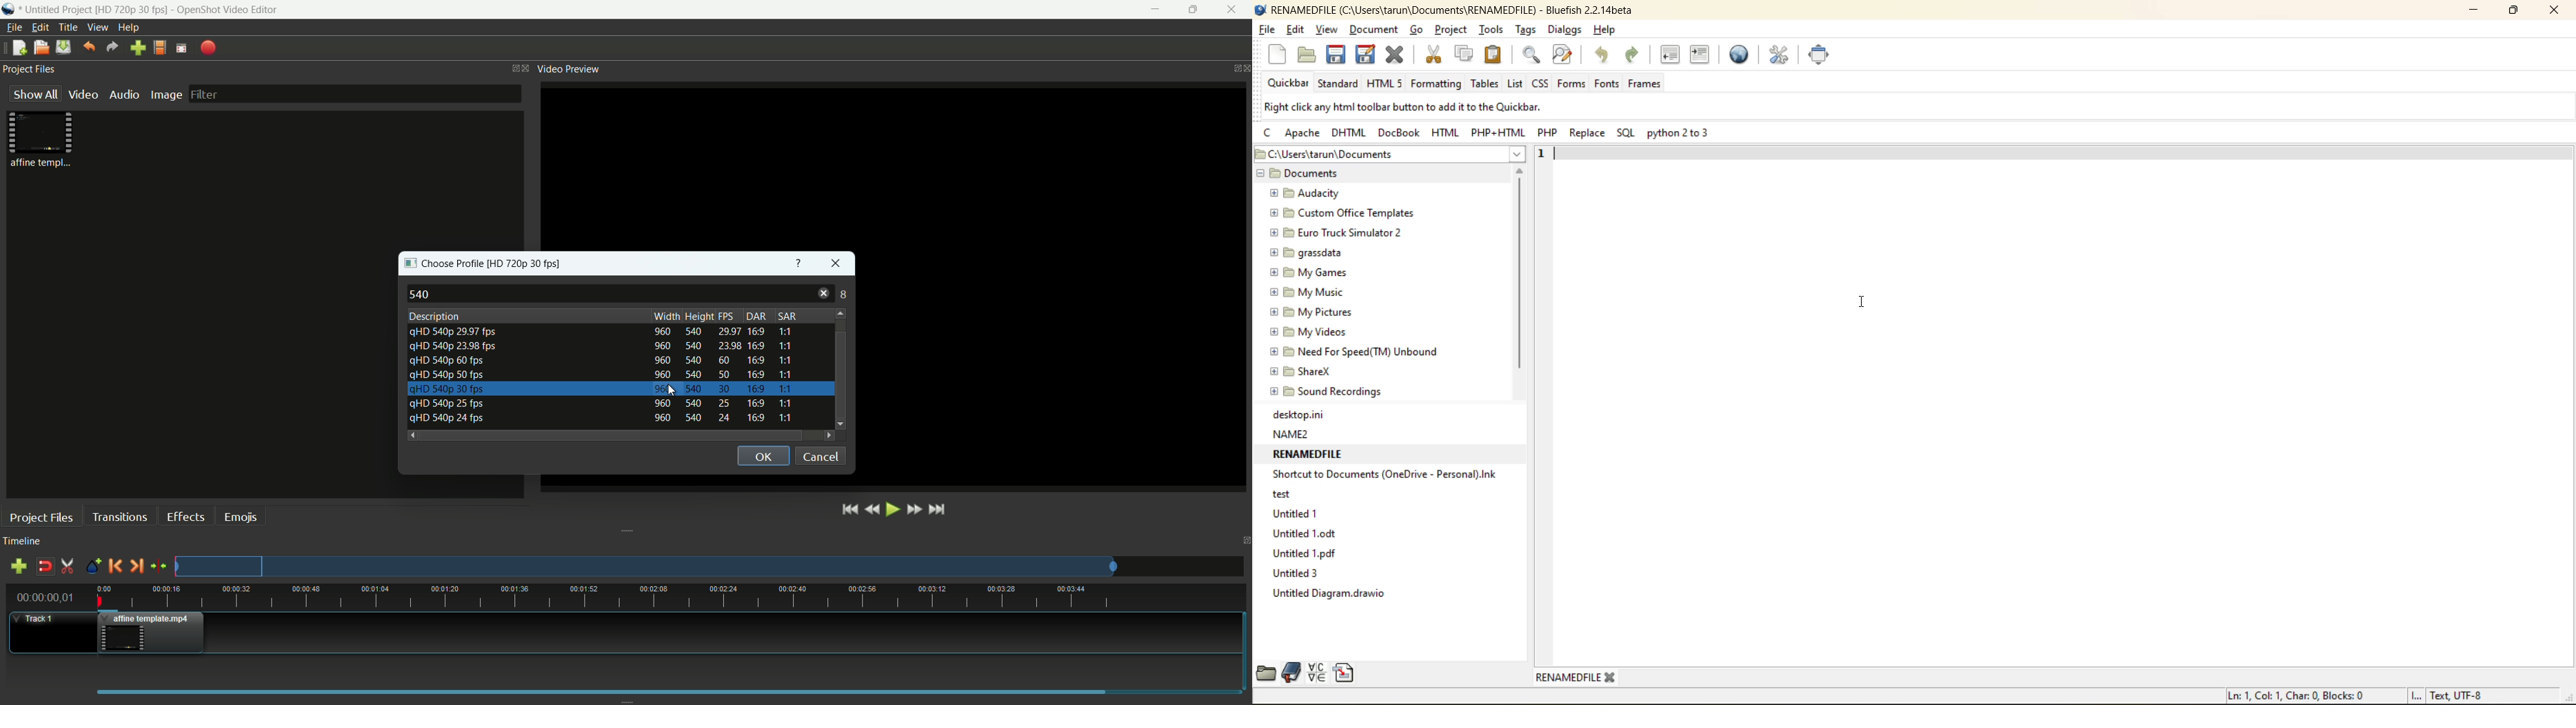  What do you see at coordinates (1551, 135) in the screenshot?
I see `php` at bounding box center [1551, 135].